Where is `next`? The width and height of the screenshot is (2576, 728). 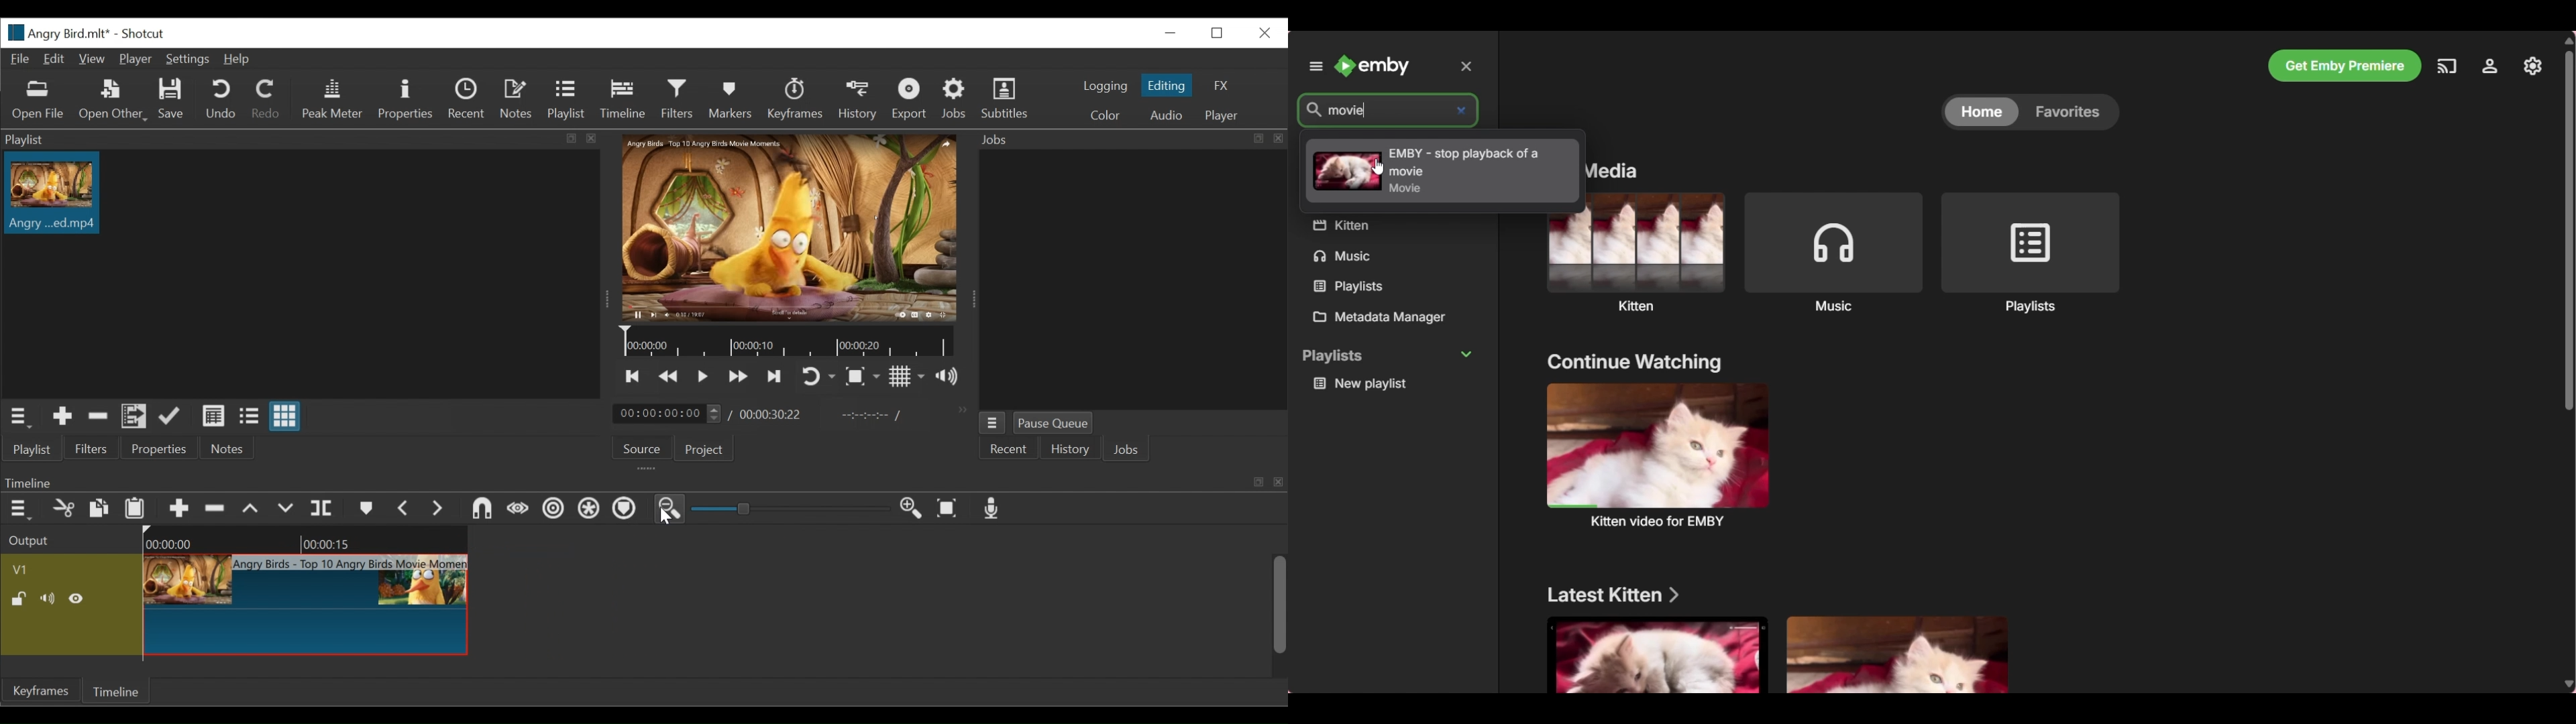
next is located at coordinates (441, 511).